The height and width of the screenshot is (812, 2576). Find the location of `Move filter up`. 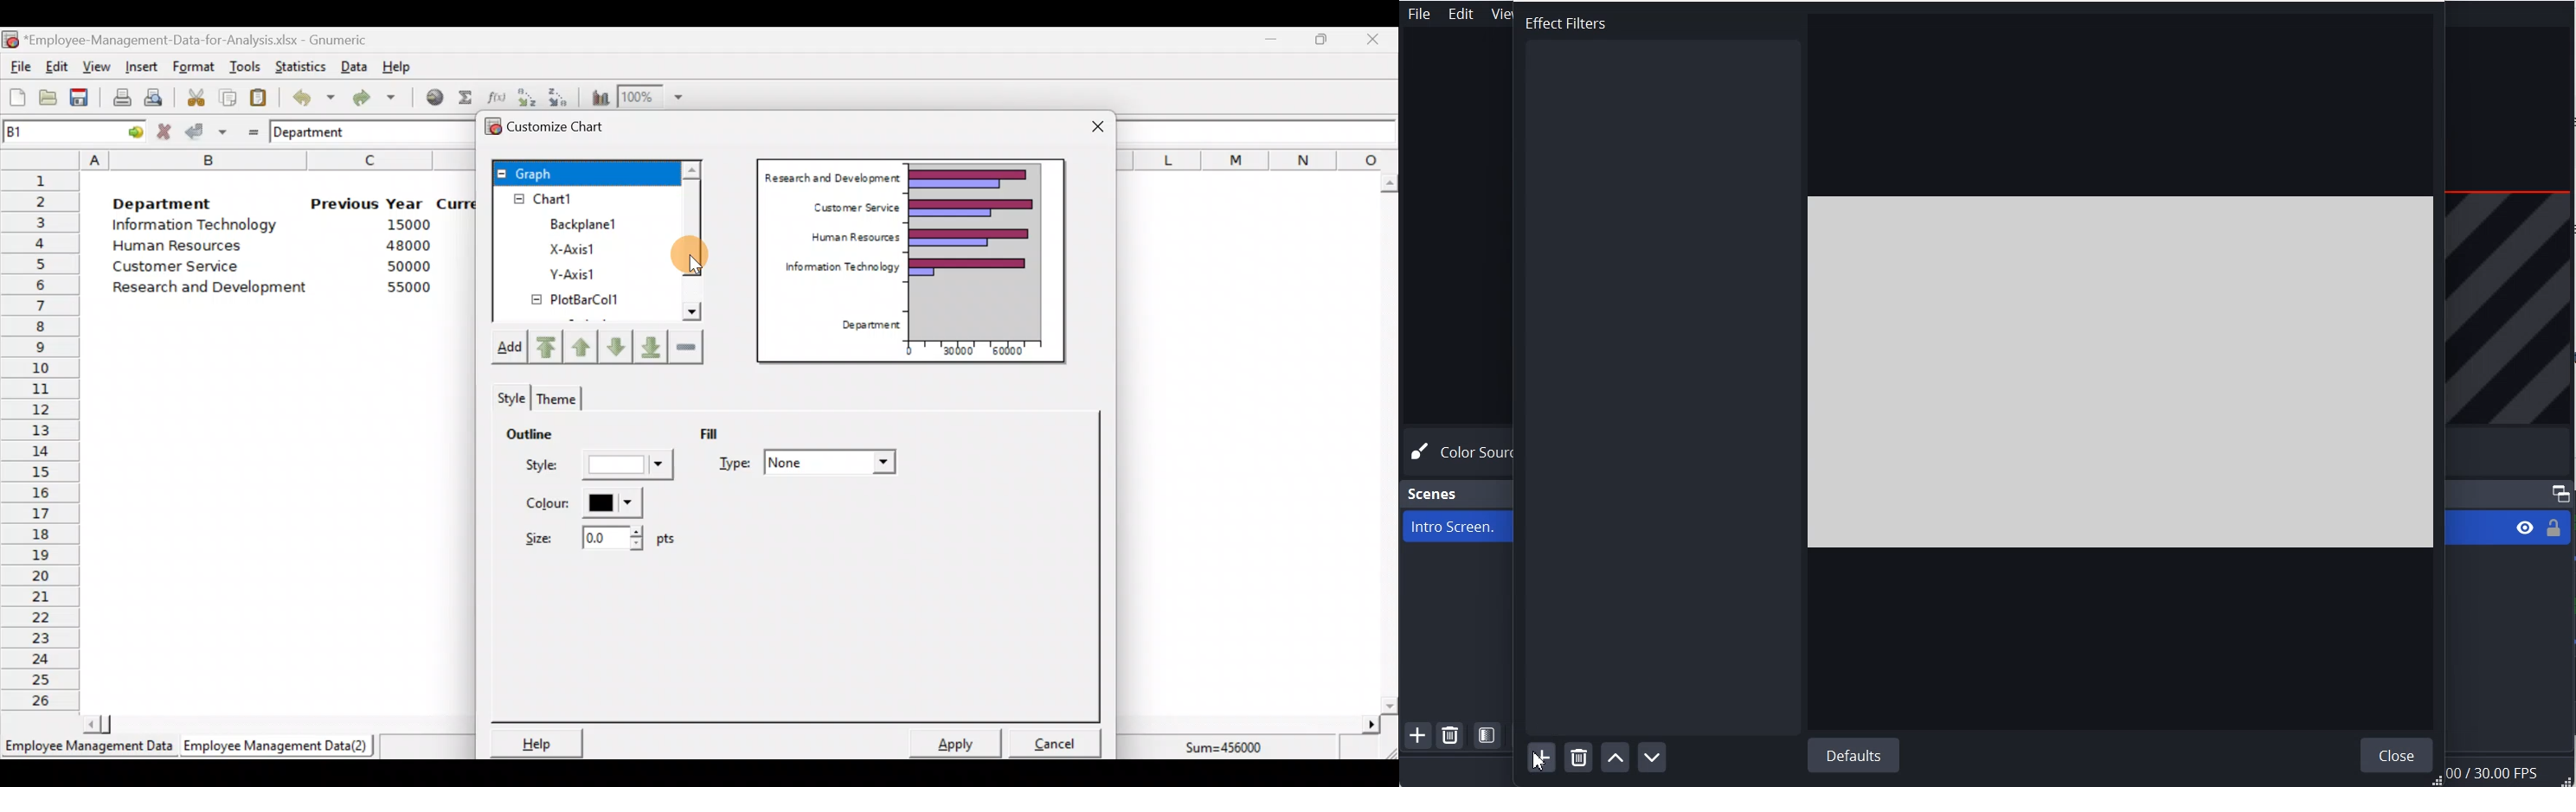

Move filter up is located at coordinates (1615, 756).